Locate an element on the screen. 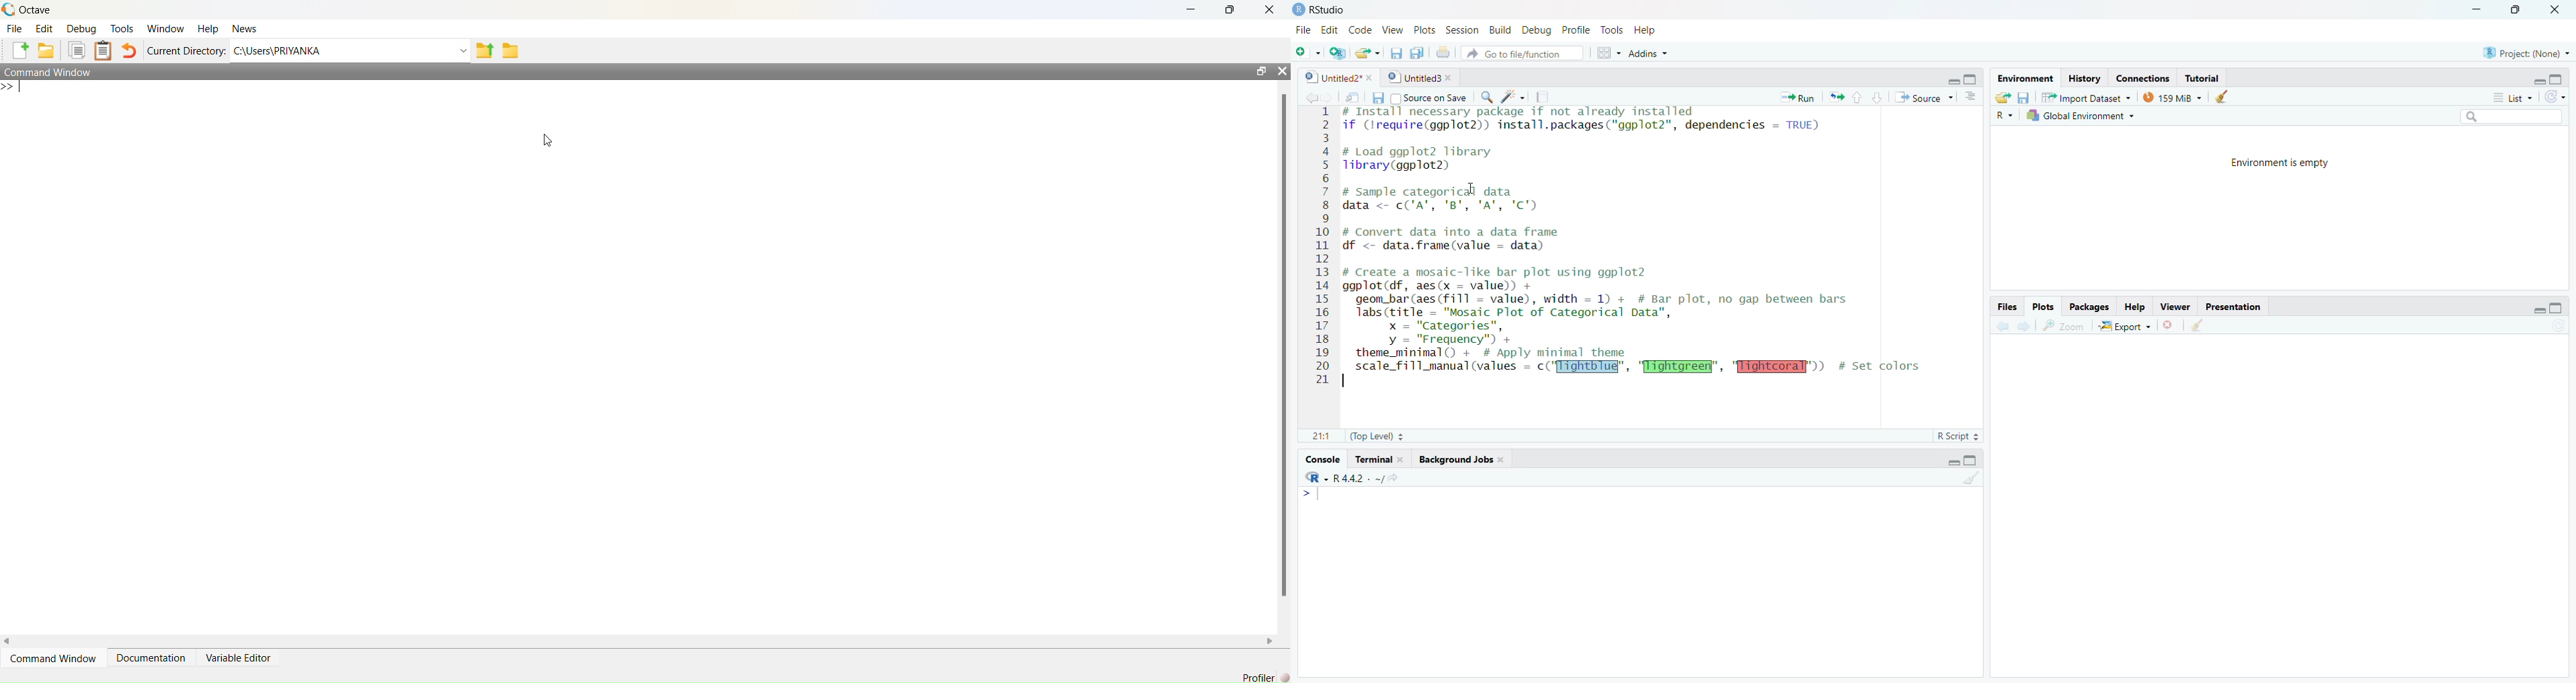 This screenshot has height=700, width=2576. Compile Report is located at coordinates (1546, 98).